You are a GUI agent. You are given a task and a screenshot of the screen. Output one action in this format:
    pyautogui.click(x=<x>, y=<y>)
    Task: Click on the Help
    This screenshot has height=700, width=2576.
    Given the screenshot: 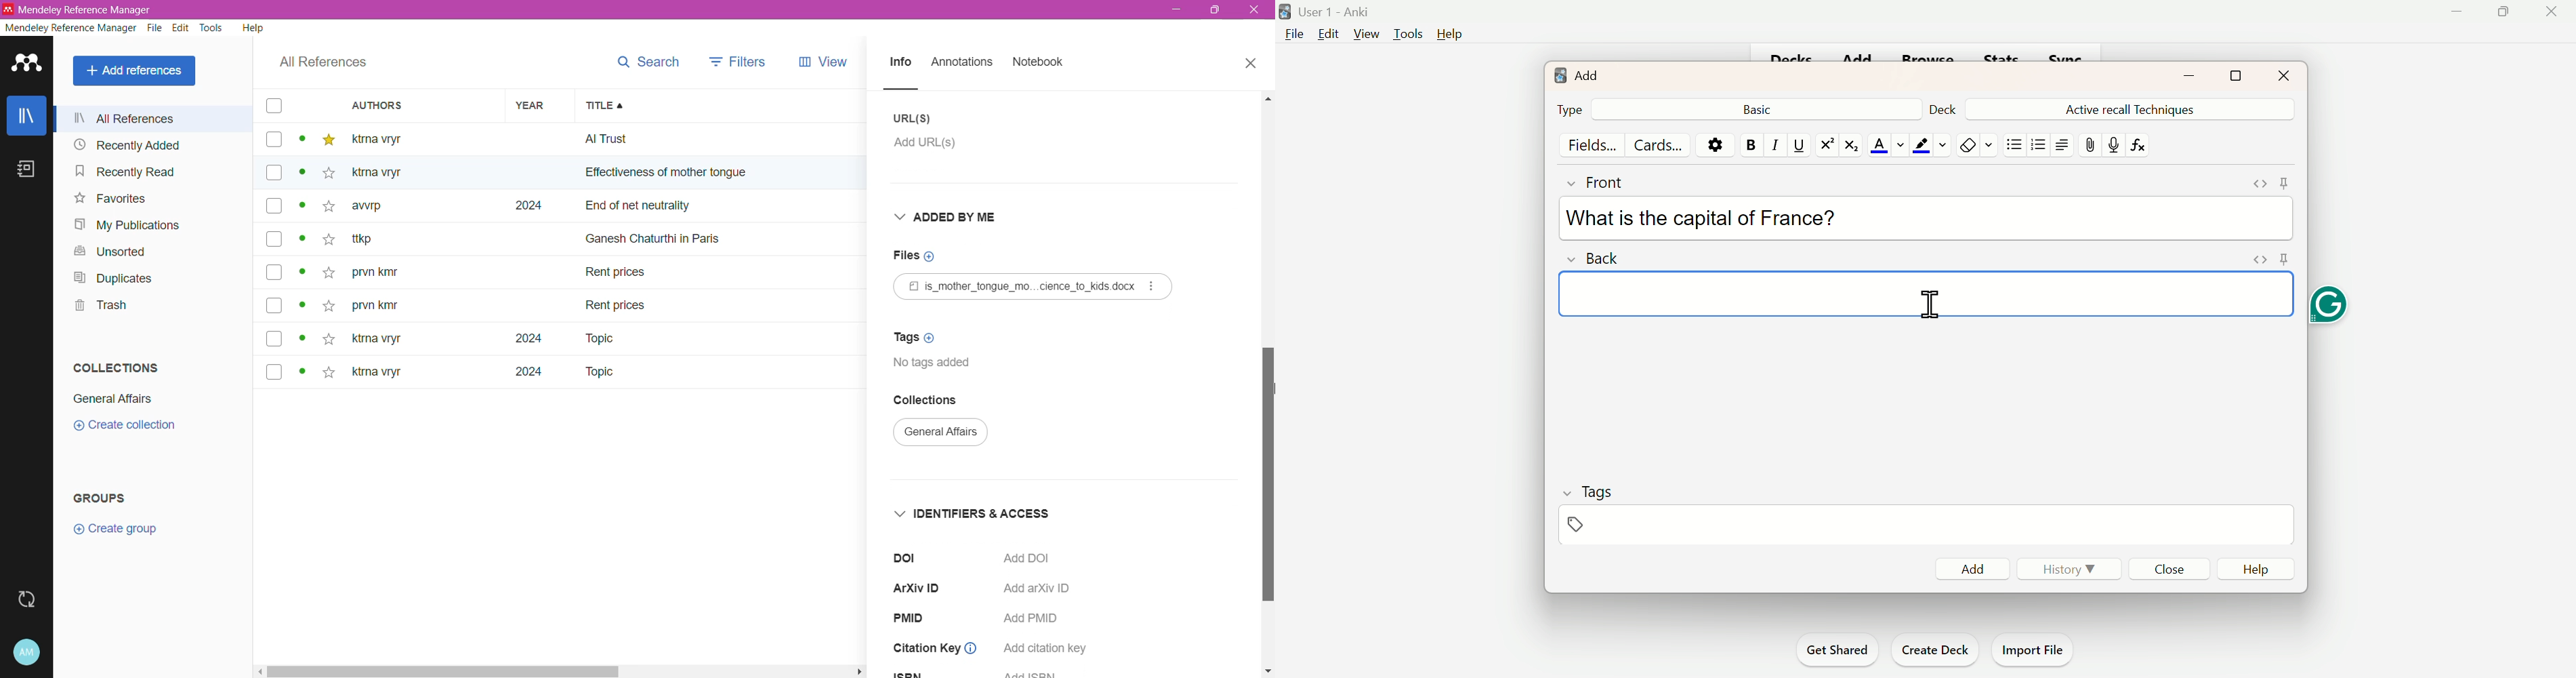 What is the action you would take?
    pyautogui.click(x=2260, y=570)
    